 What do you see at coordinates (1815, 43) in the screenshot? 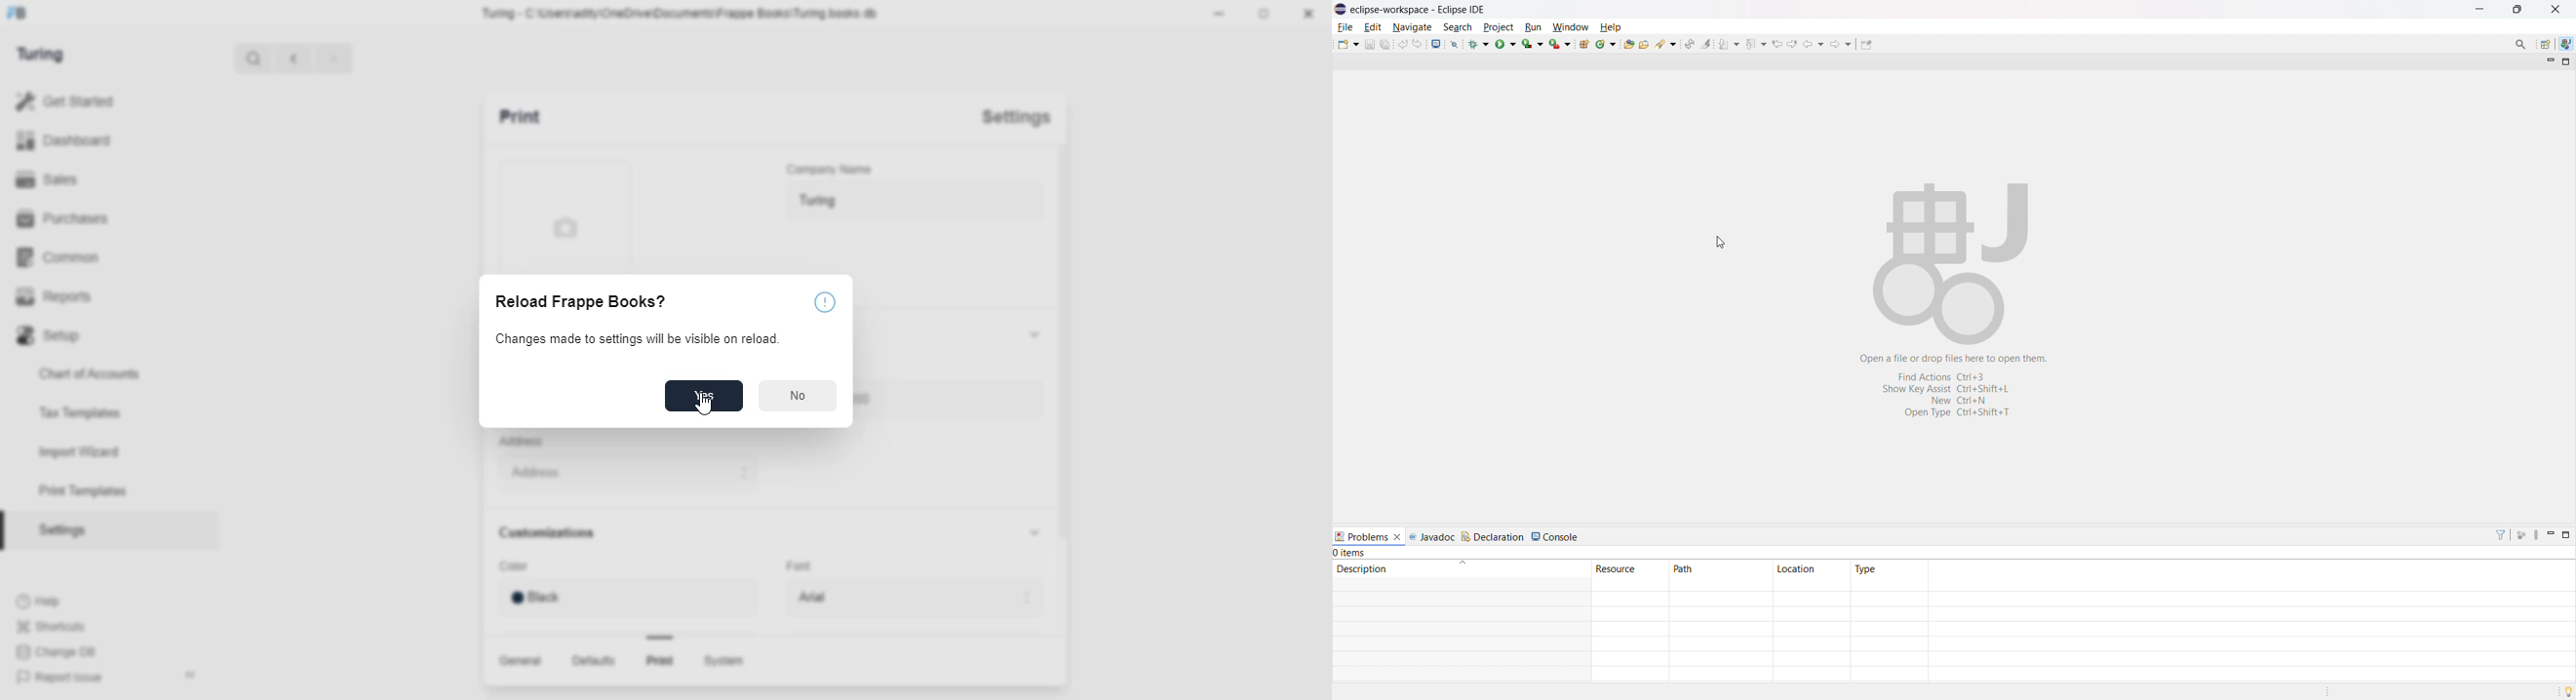
I see `back` at bounding box center [1815, 43].